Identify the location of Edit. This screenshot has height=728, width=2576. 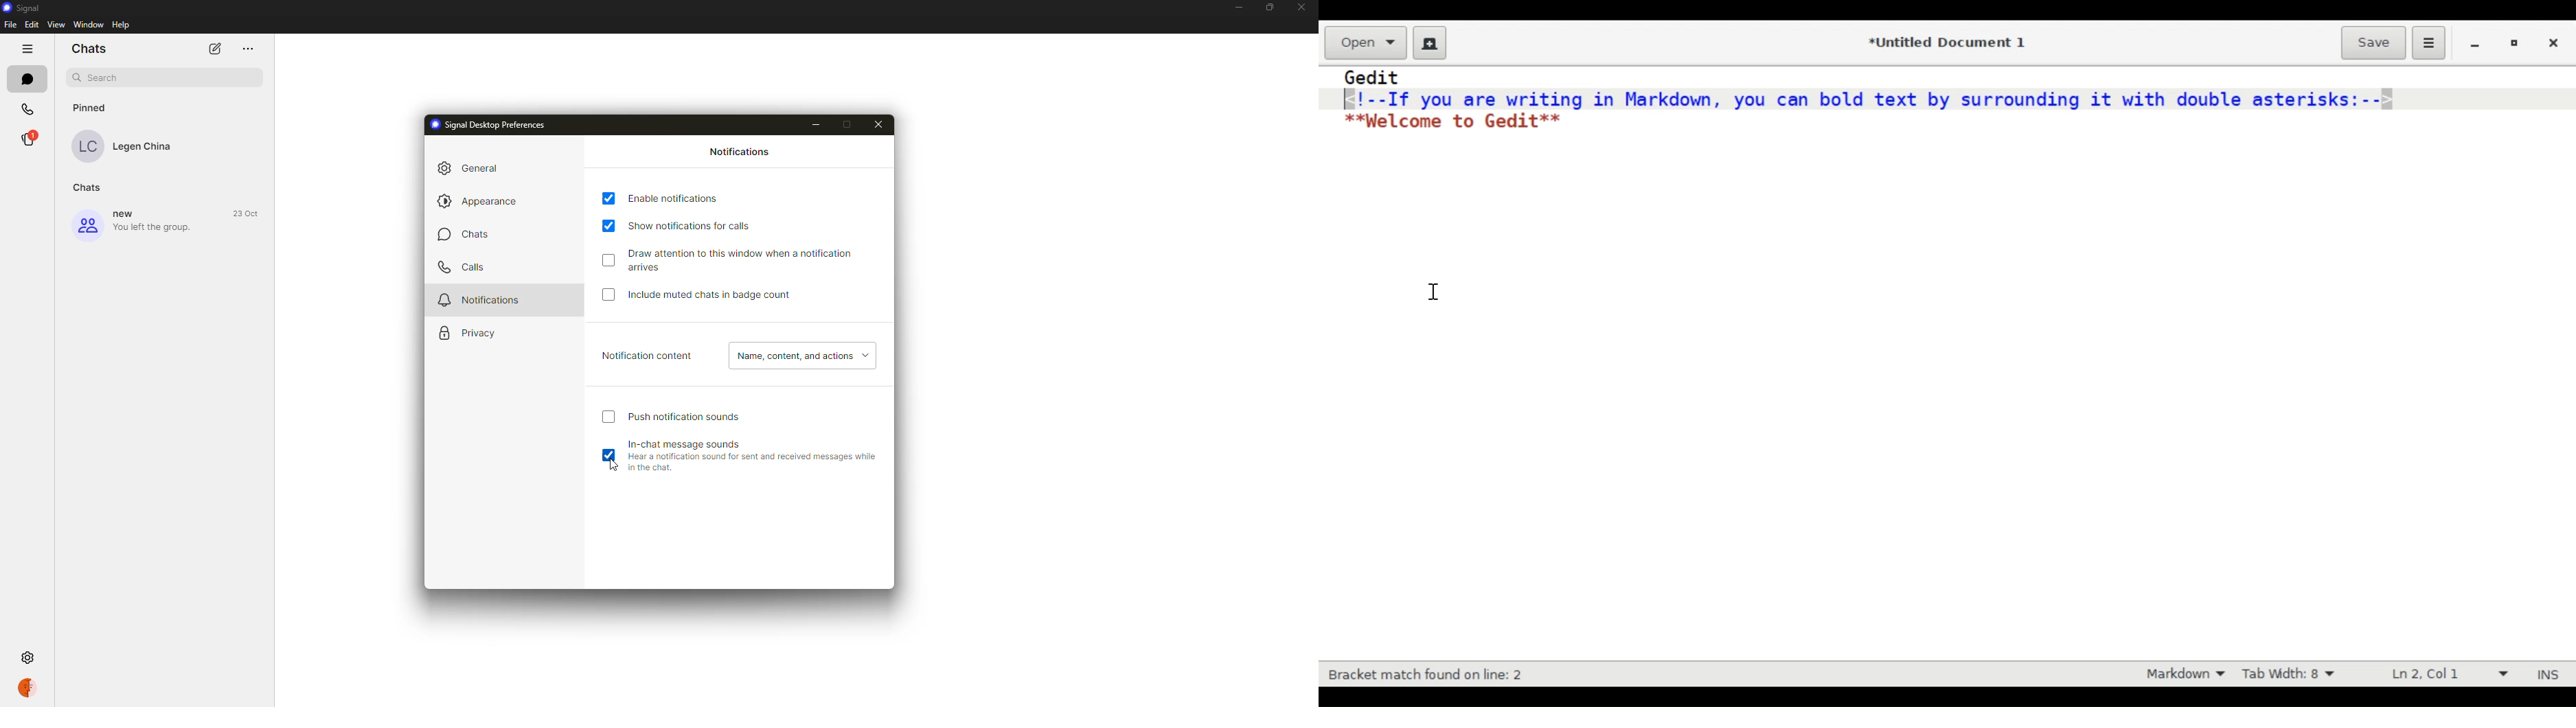
(32, 24).